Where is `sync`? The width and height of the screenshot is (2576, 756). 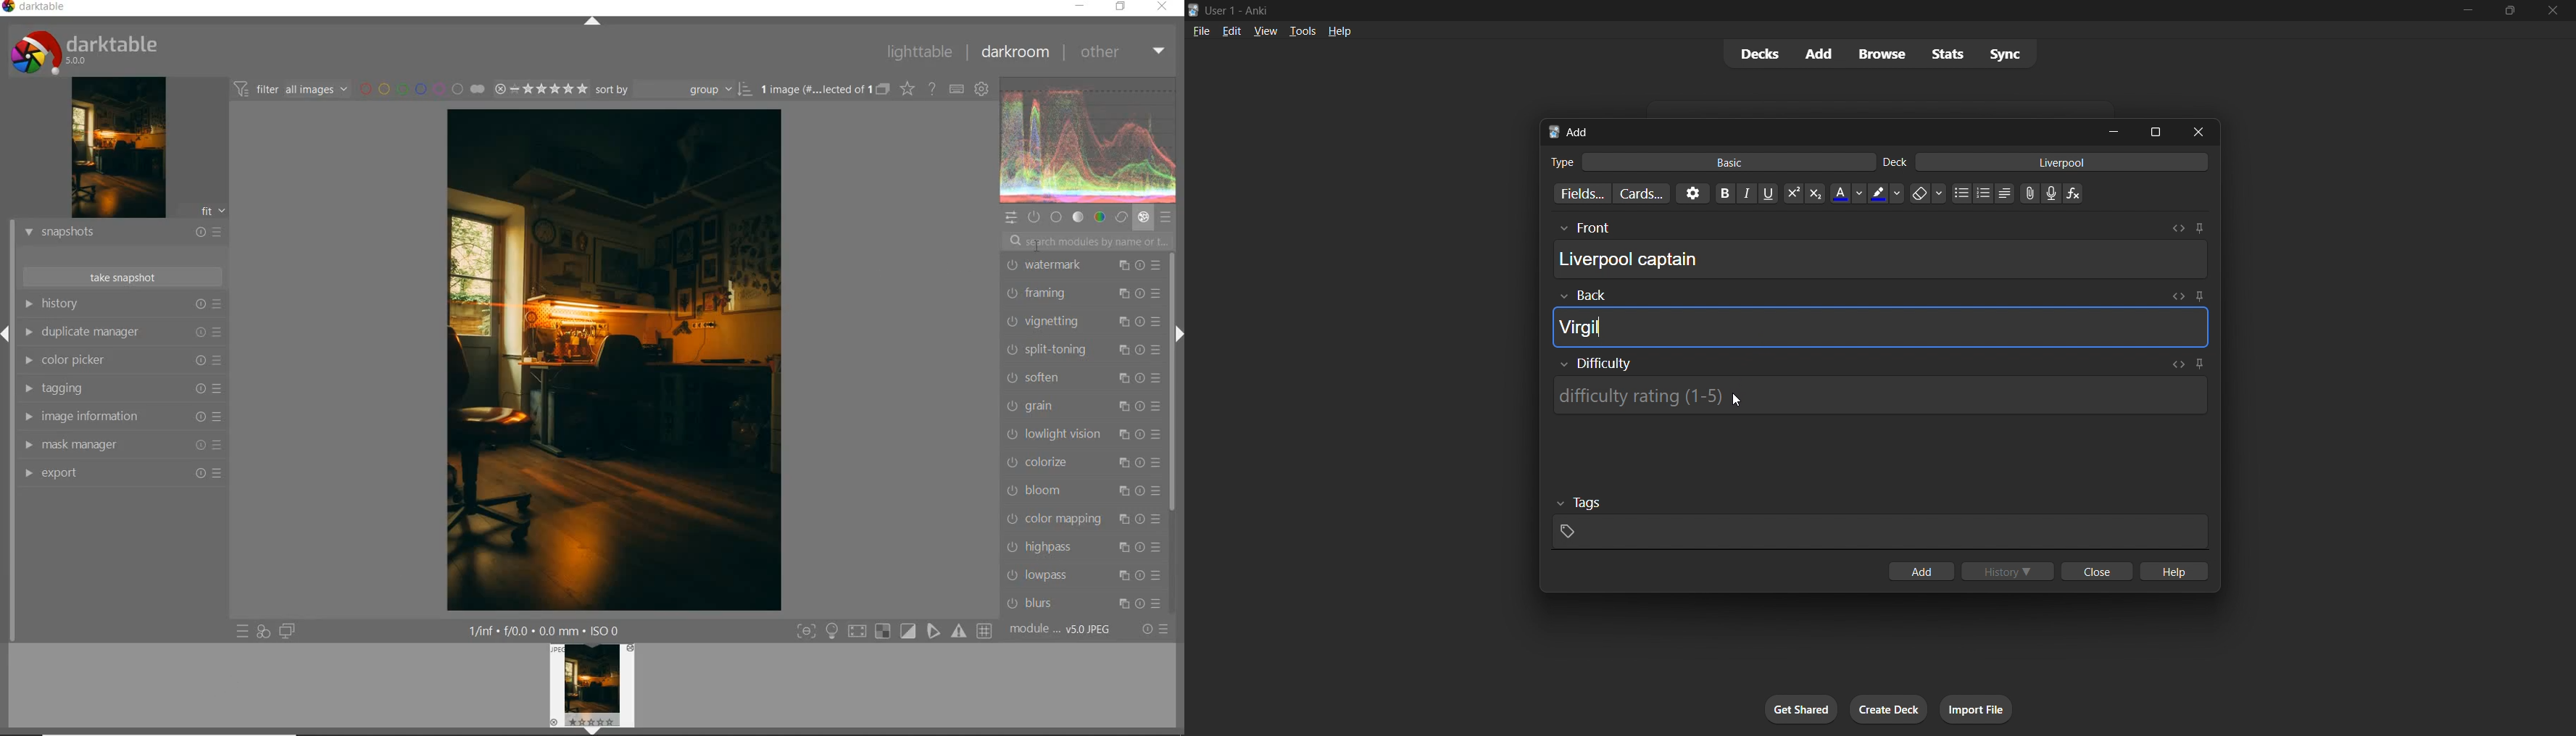
sync is located at coordinates (2005, 53).